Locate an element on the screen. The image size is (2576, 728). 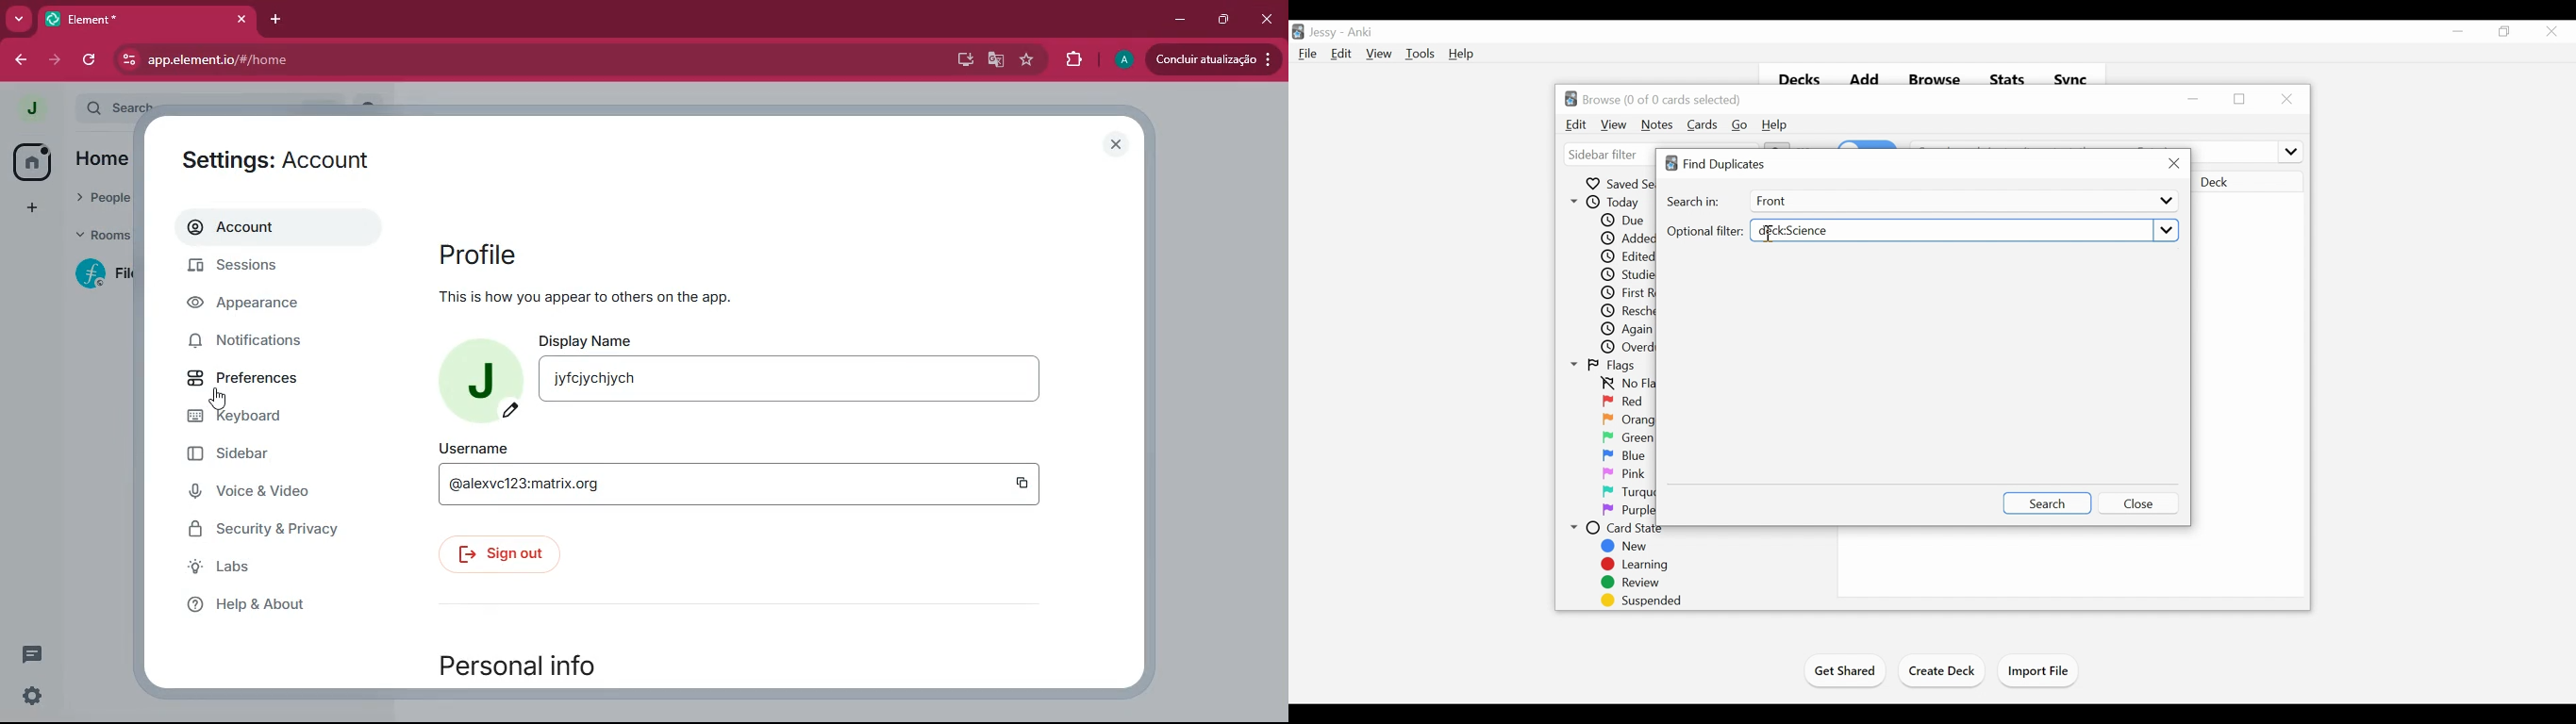
Edit is located at coordinates (1340, 53).